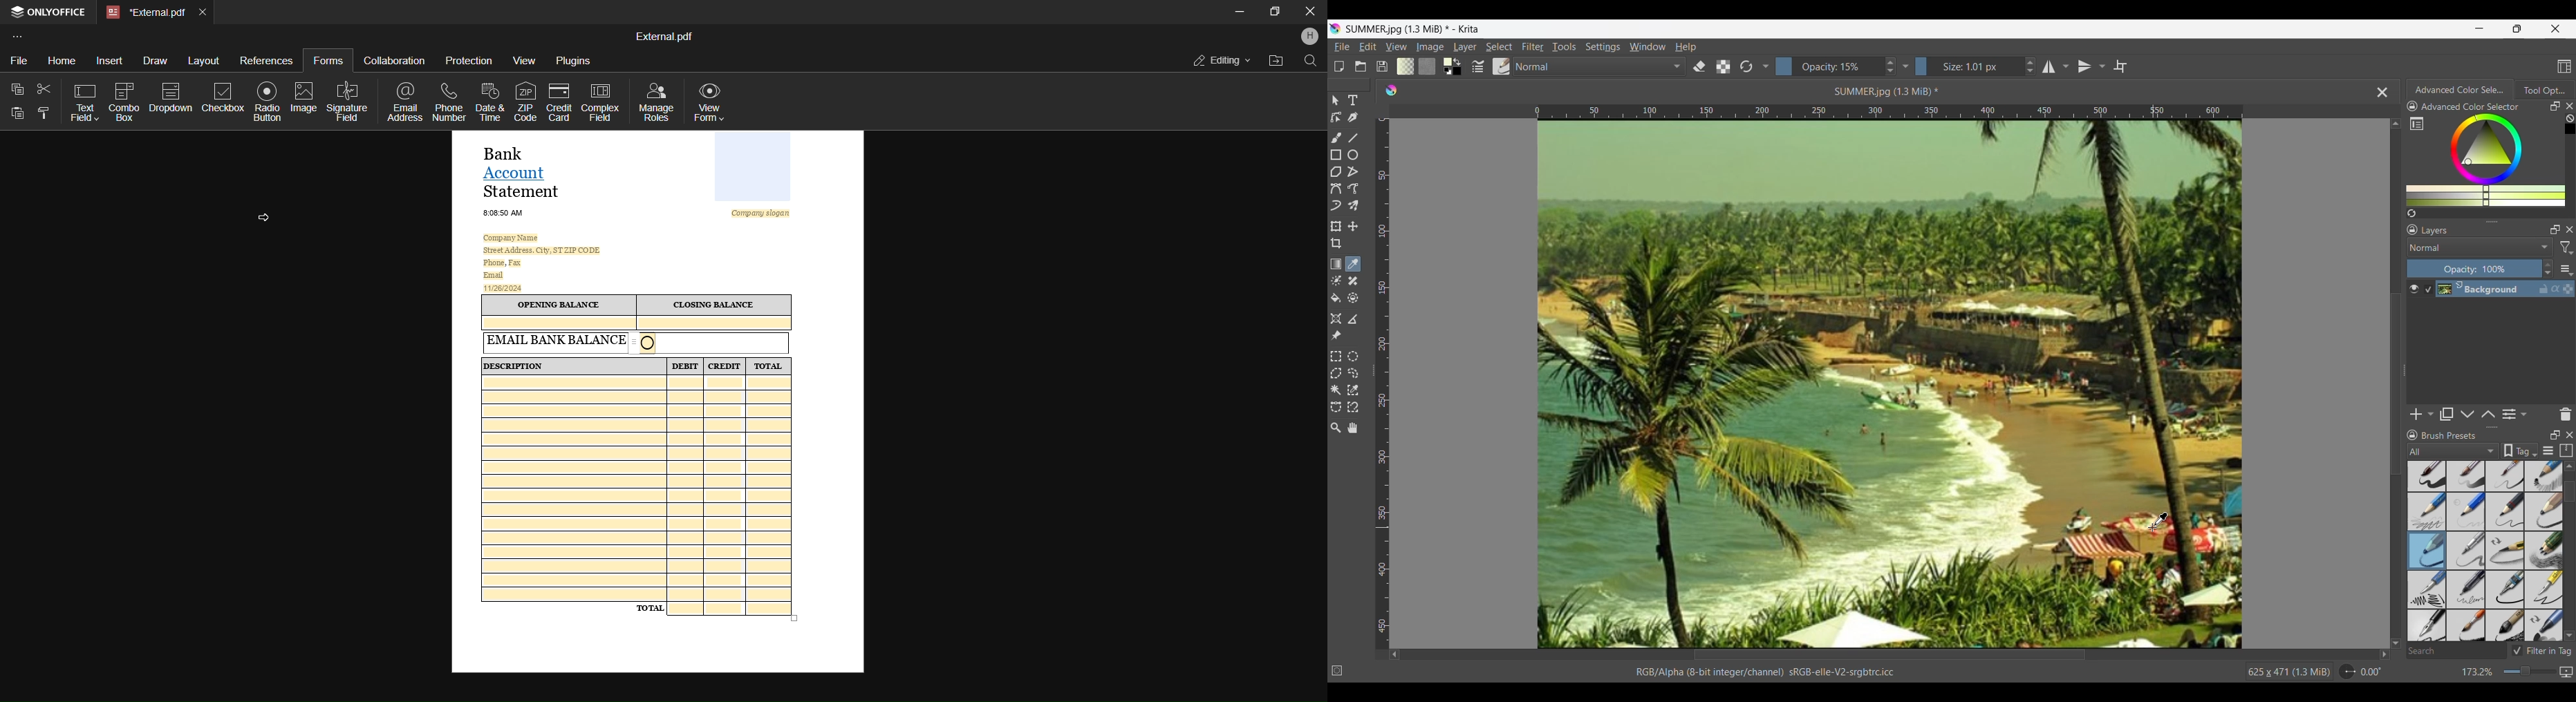 The height and width of the screenshot is (728, 2576). Describe the element at coordinates (2065, 66) in the screenshot. I see `Horizontal mirror tool settings` at that location.